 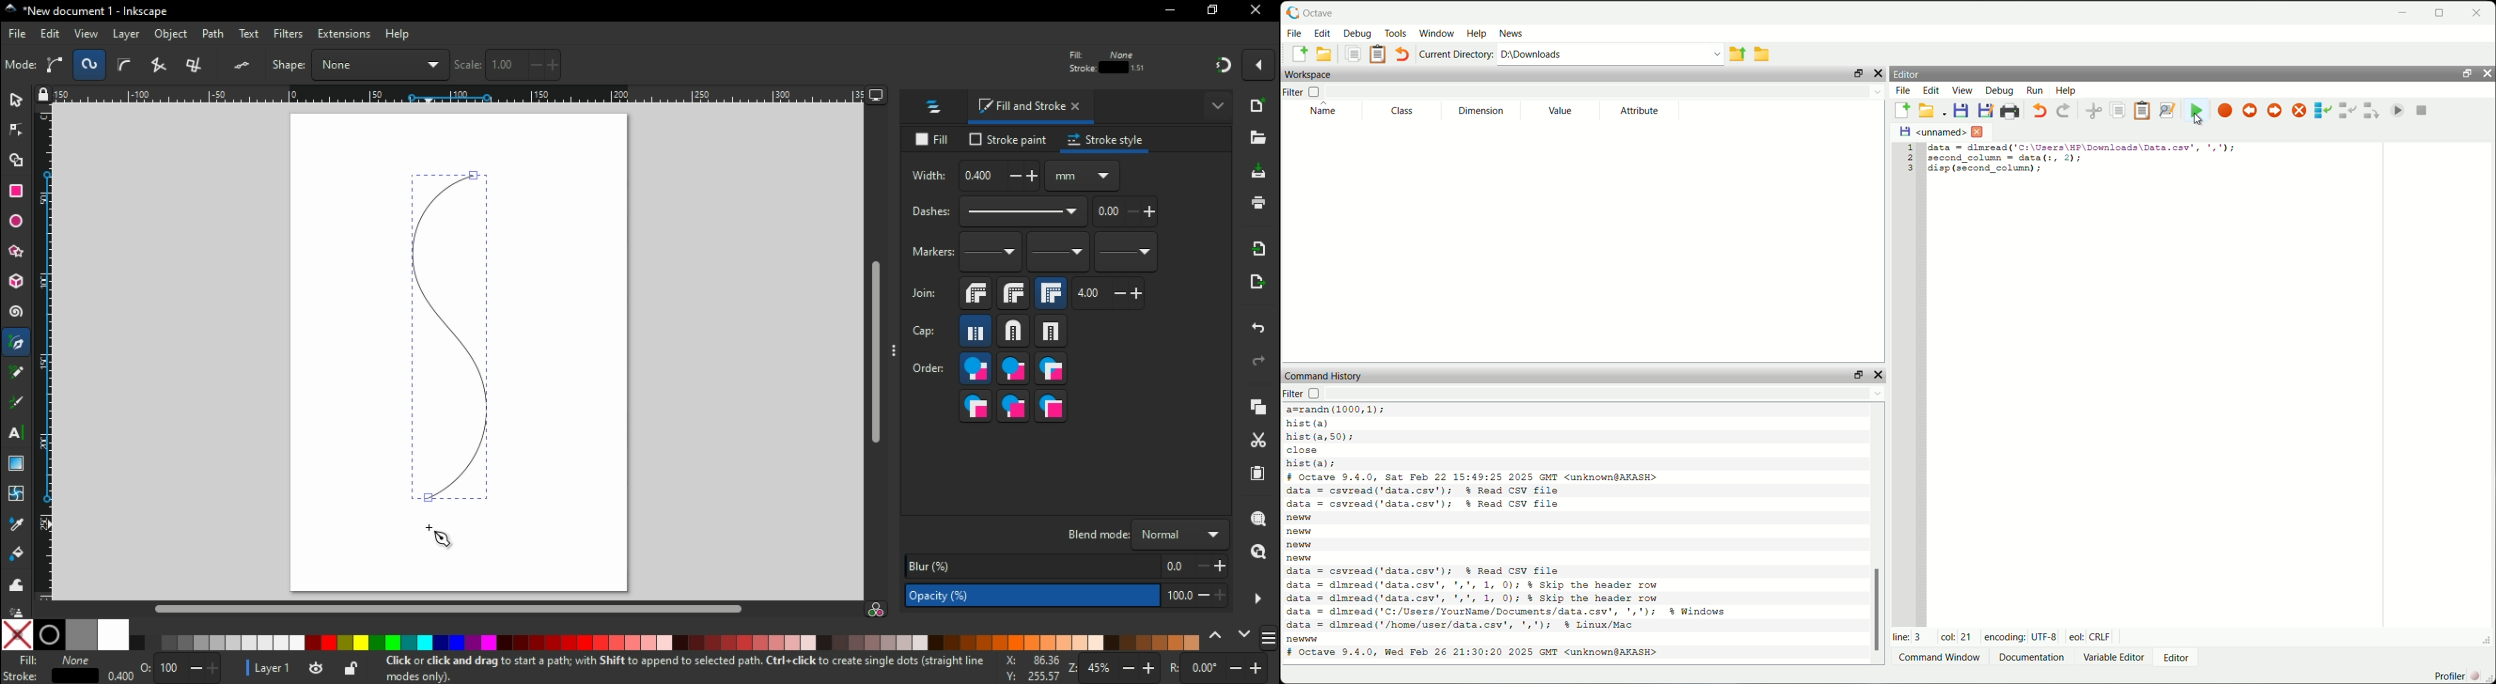 What do you see at coordinates (975, 371) in the screenshot?
I see `fill,stroke,markers` at bounding box center [975, 371].